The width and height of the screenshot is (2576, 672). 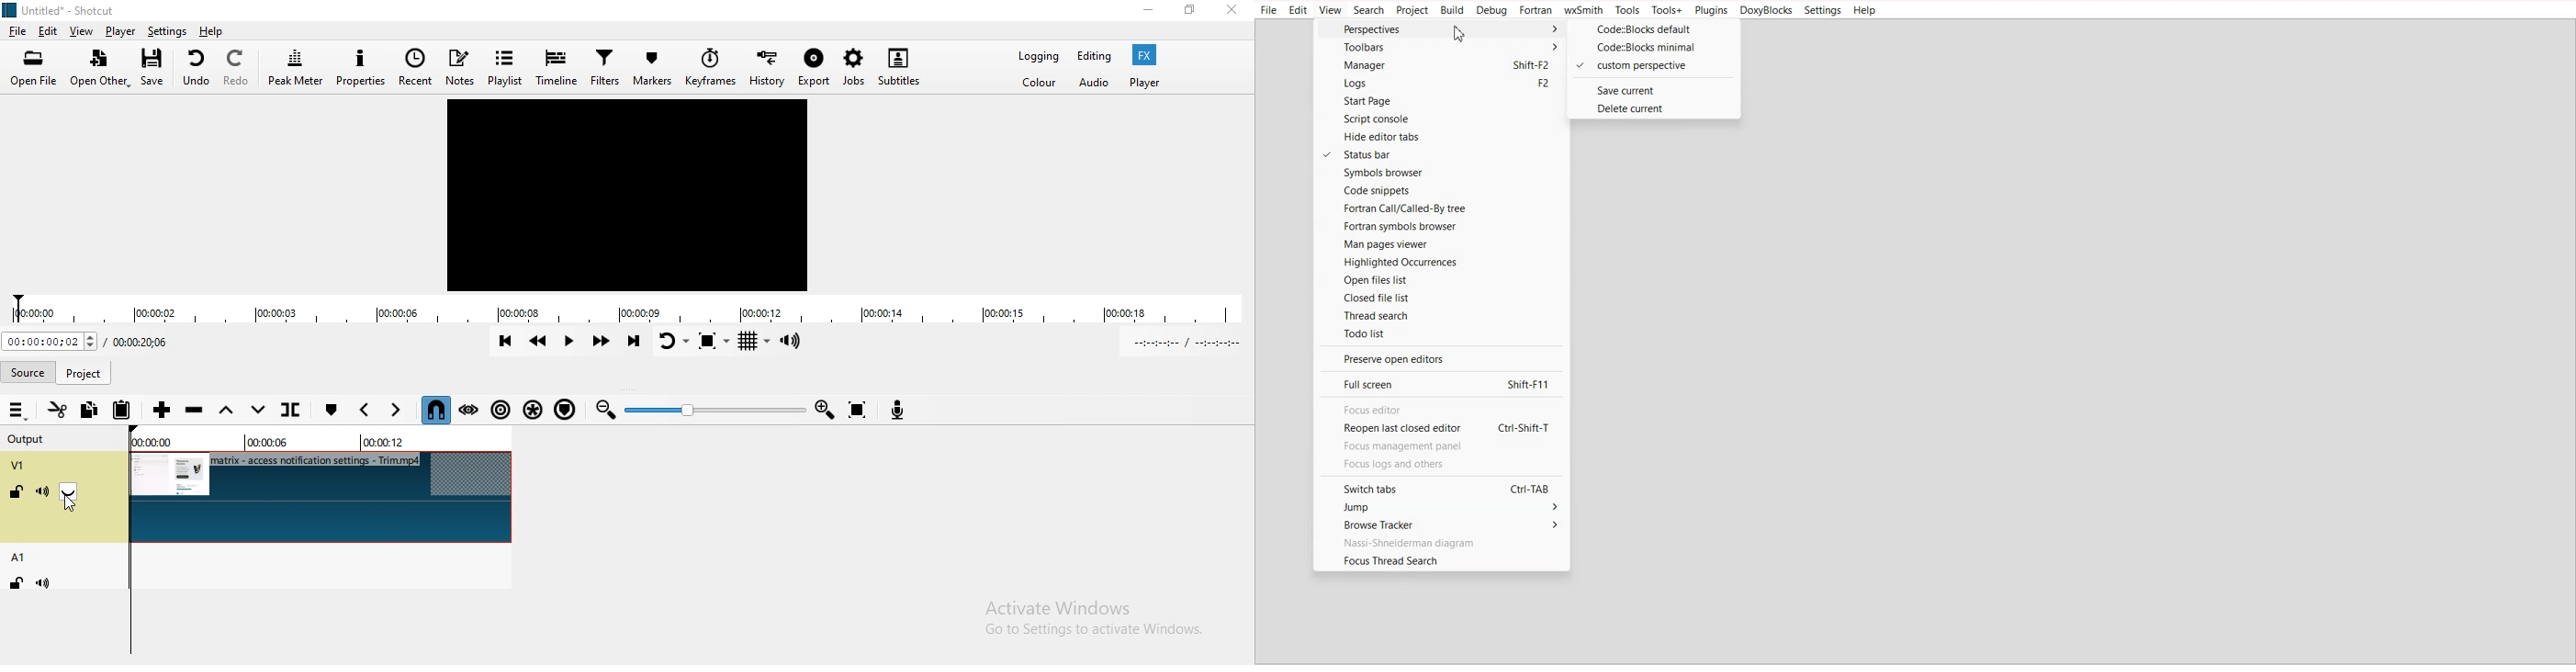 I want to click on Skip to the next point , so click(x=634, y=342).